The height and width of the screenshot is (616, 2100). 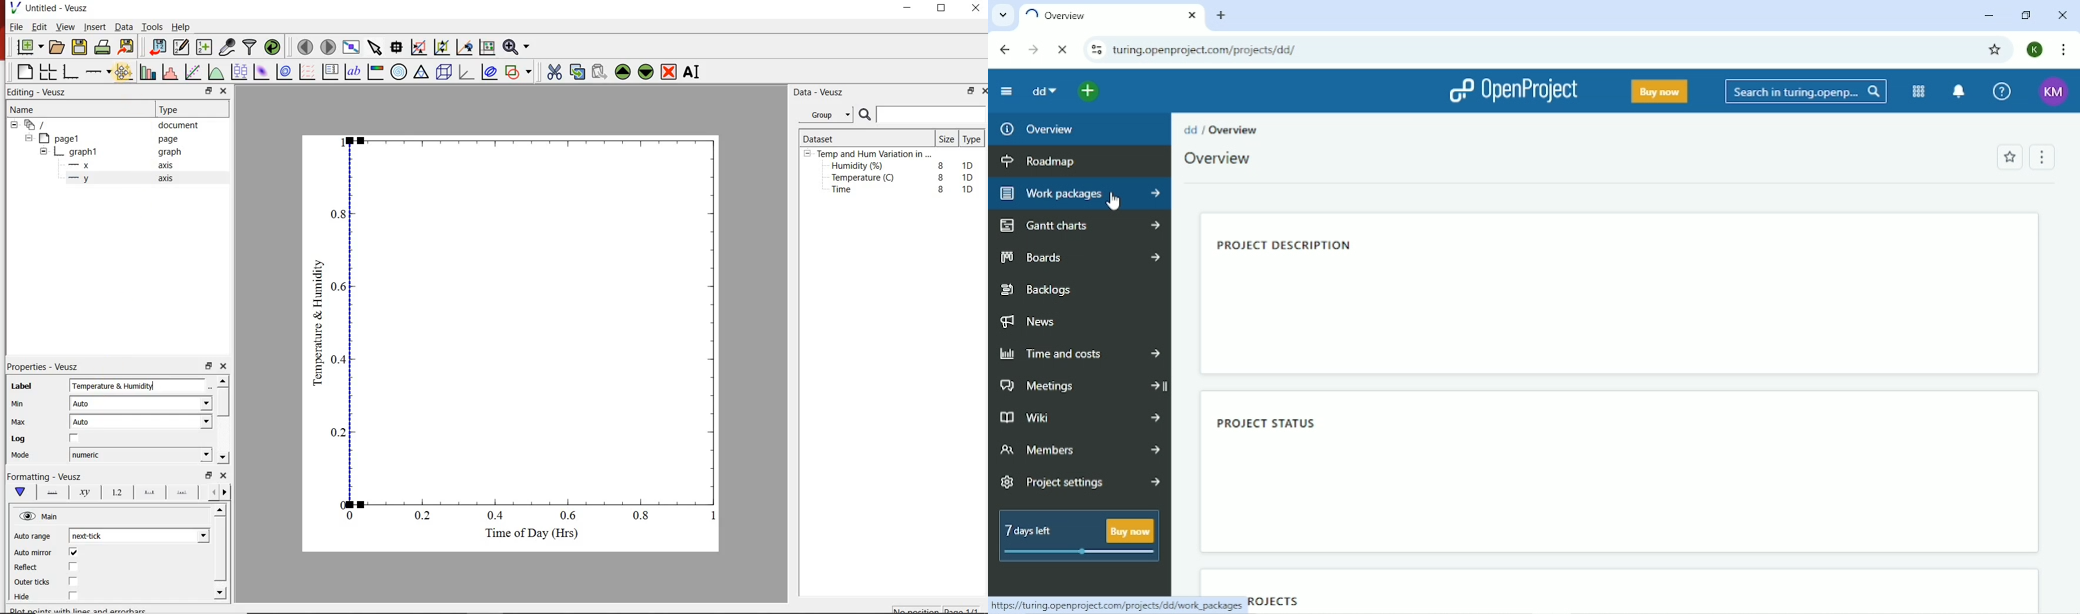 I want to click on move to the next page, so click(x=328, y=46).